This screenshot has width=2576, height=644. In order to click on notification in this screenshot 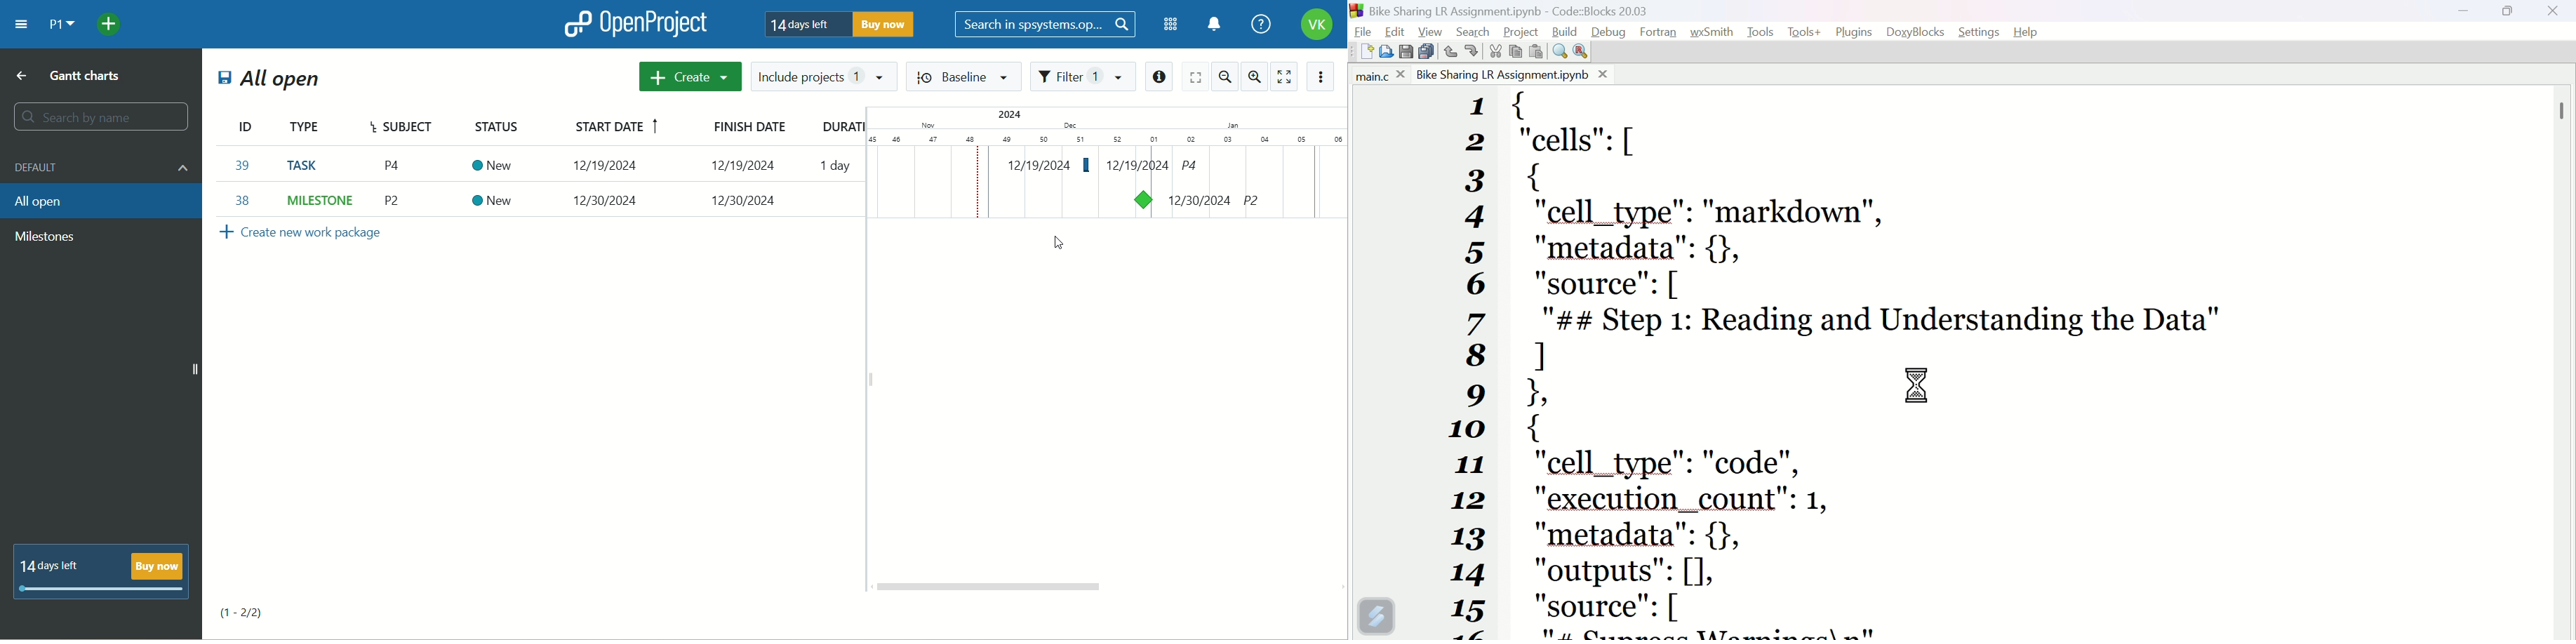, I will do `click(1213, 25)`.